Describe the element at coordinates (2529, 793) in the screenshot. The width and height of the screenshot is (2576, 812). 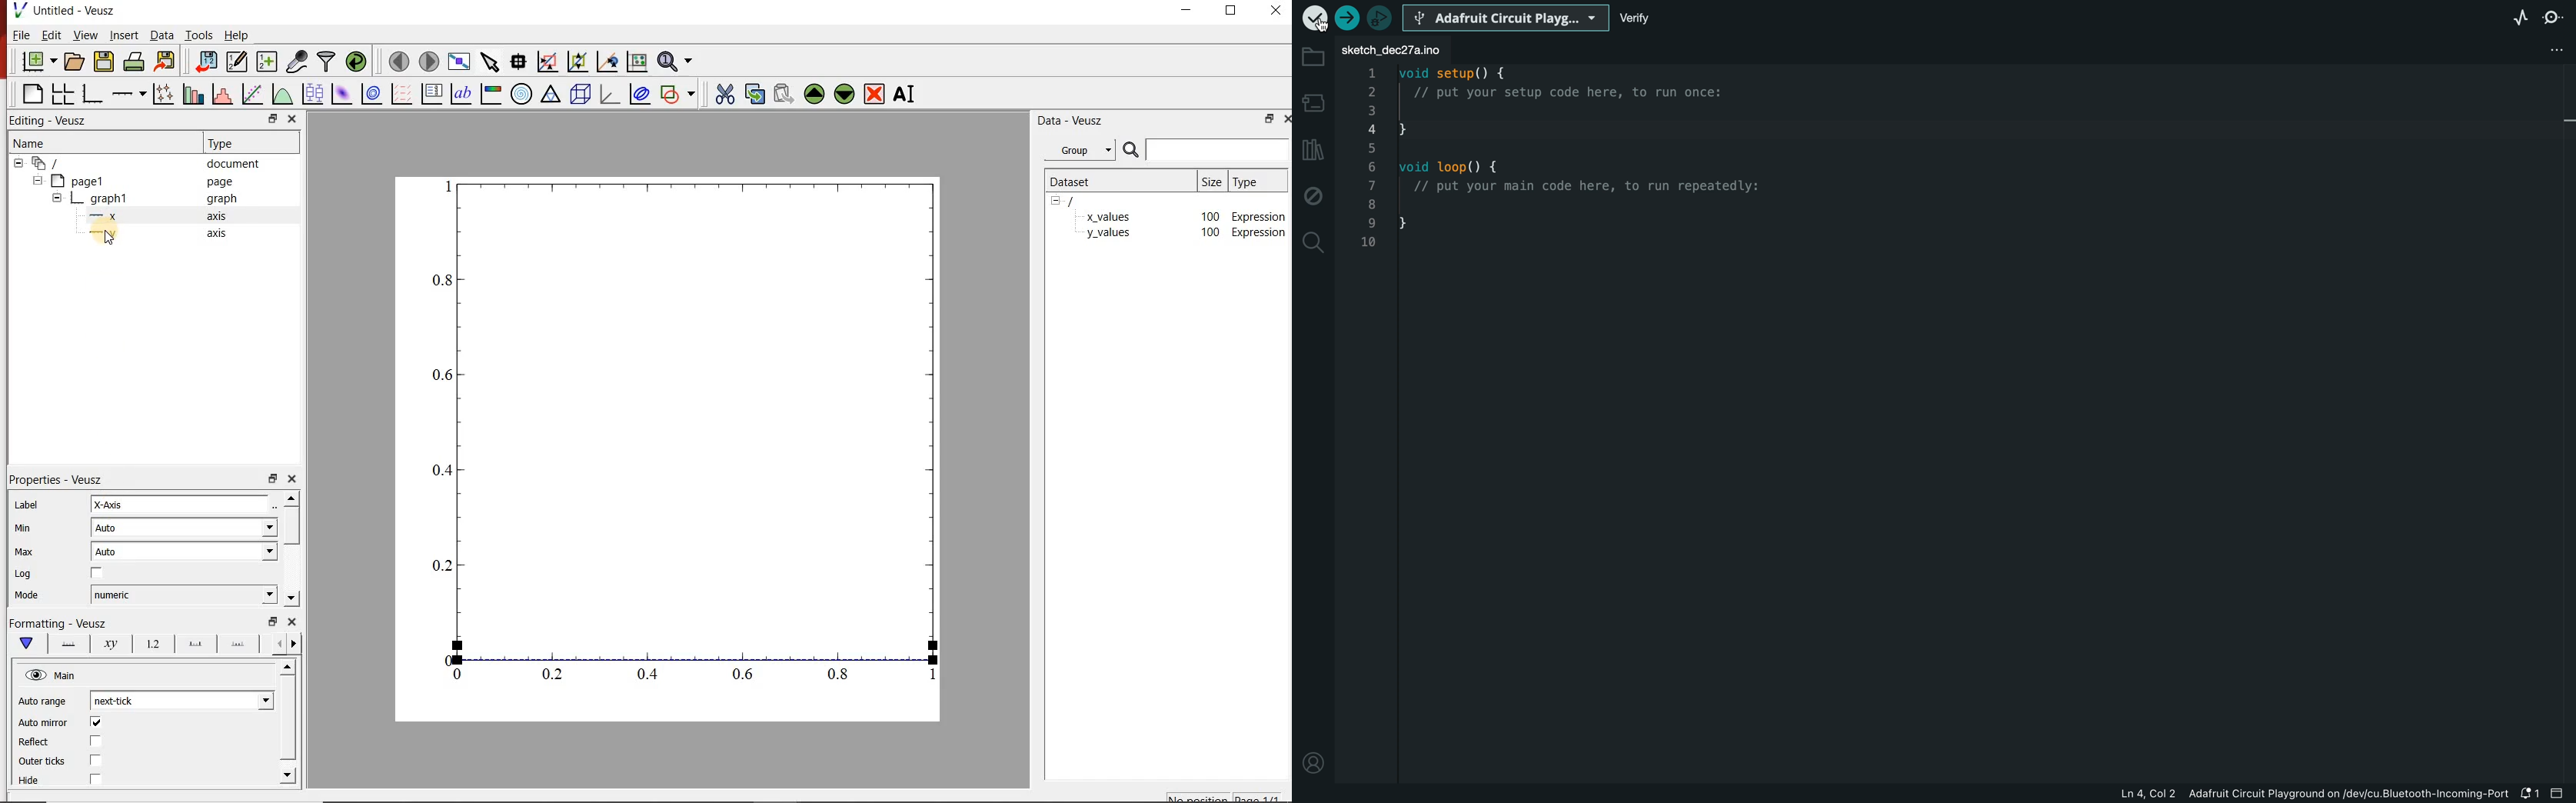
I see `notification` at that location.